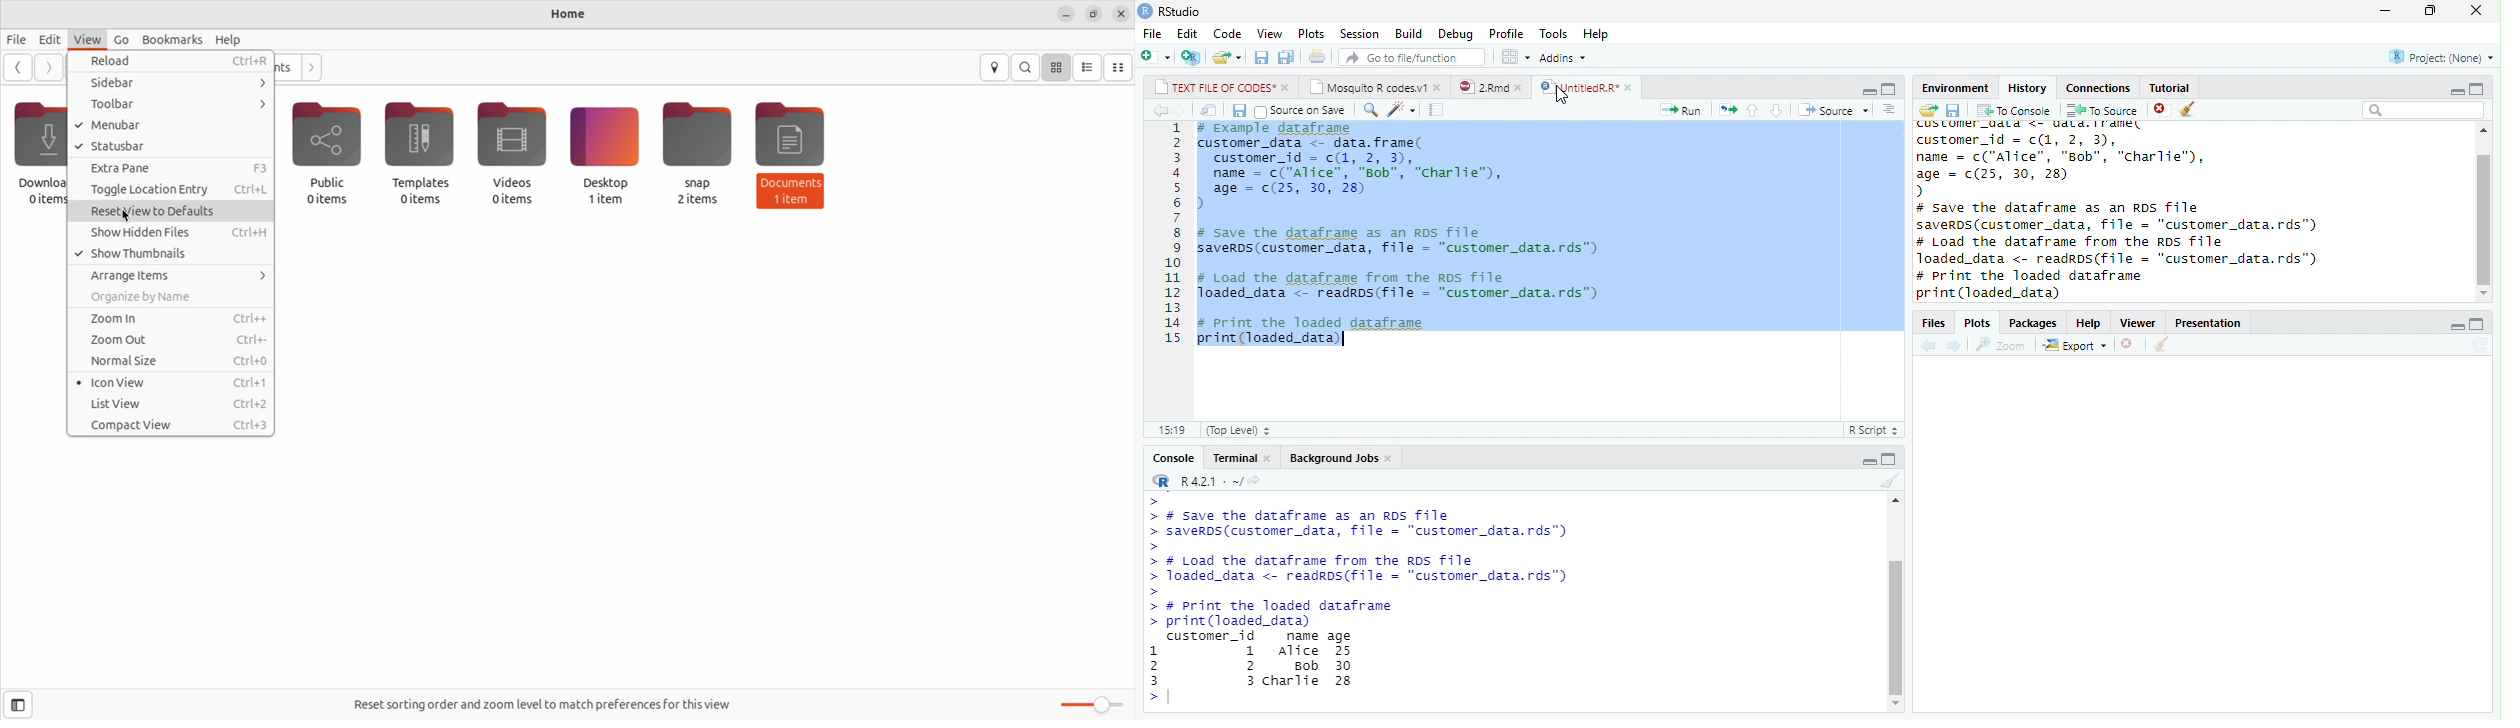 The image size is (2520, 728). I want to click on back, so click(1161, 111).